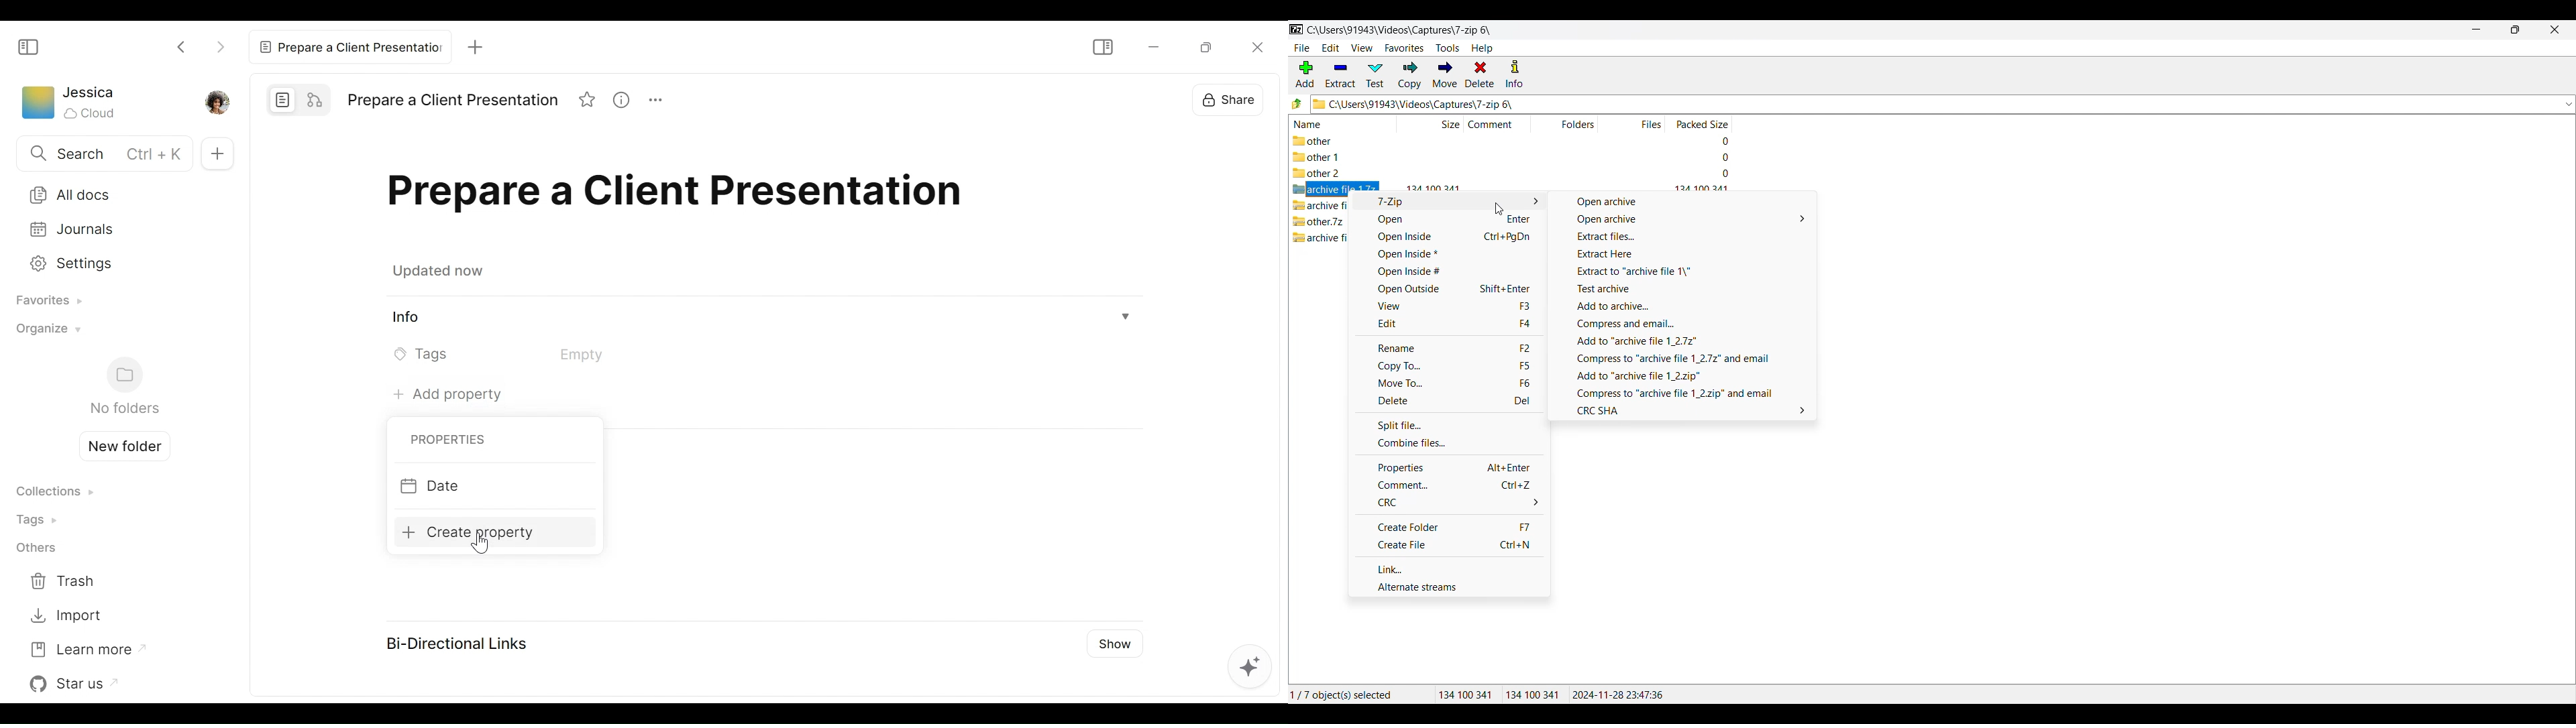 This screenshot has width=2576, height=728. I want to click on Edgeless mode, so click(317, 99).